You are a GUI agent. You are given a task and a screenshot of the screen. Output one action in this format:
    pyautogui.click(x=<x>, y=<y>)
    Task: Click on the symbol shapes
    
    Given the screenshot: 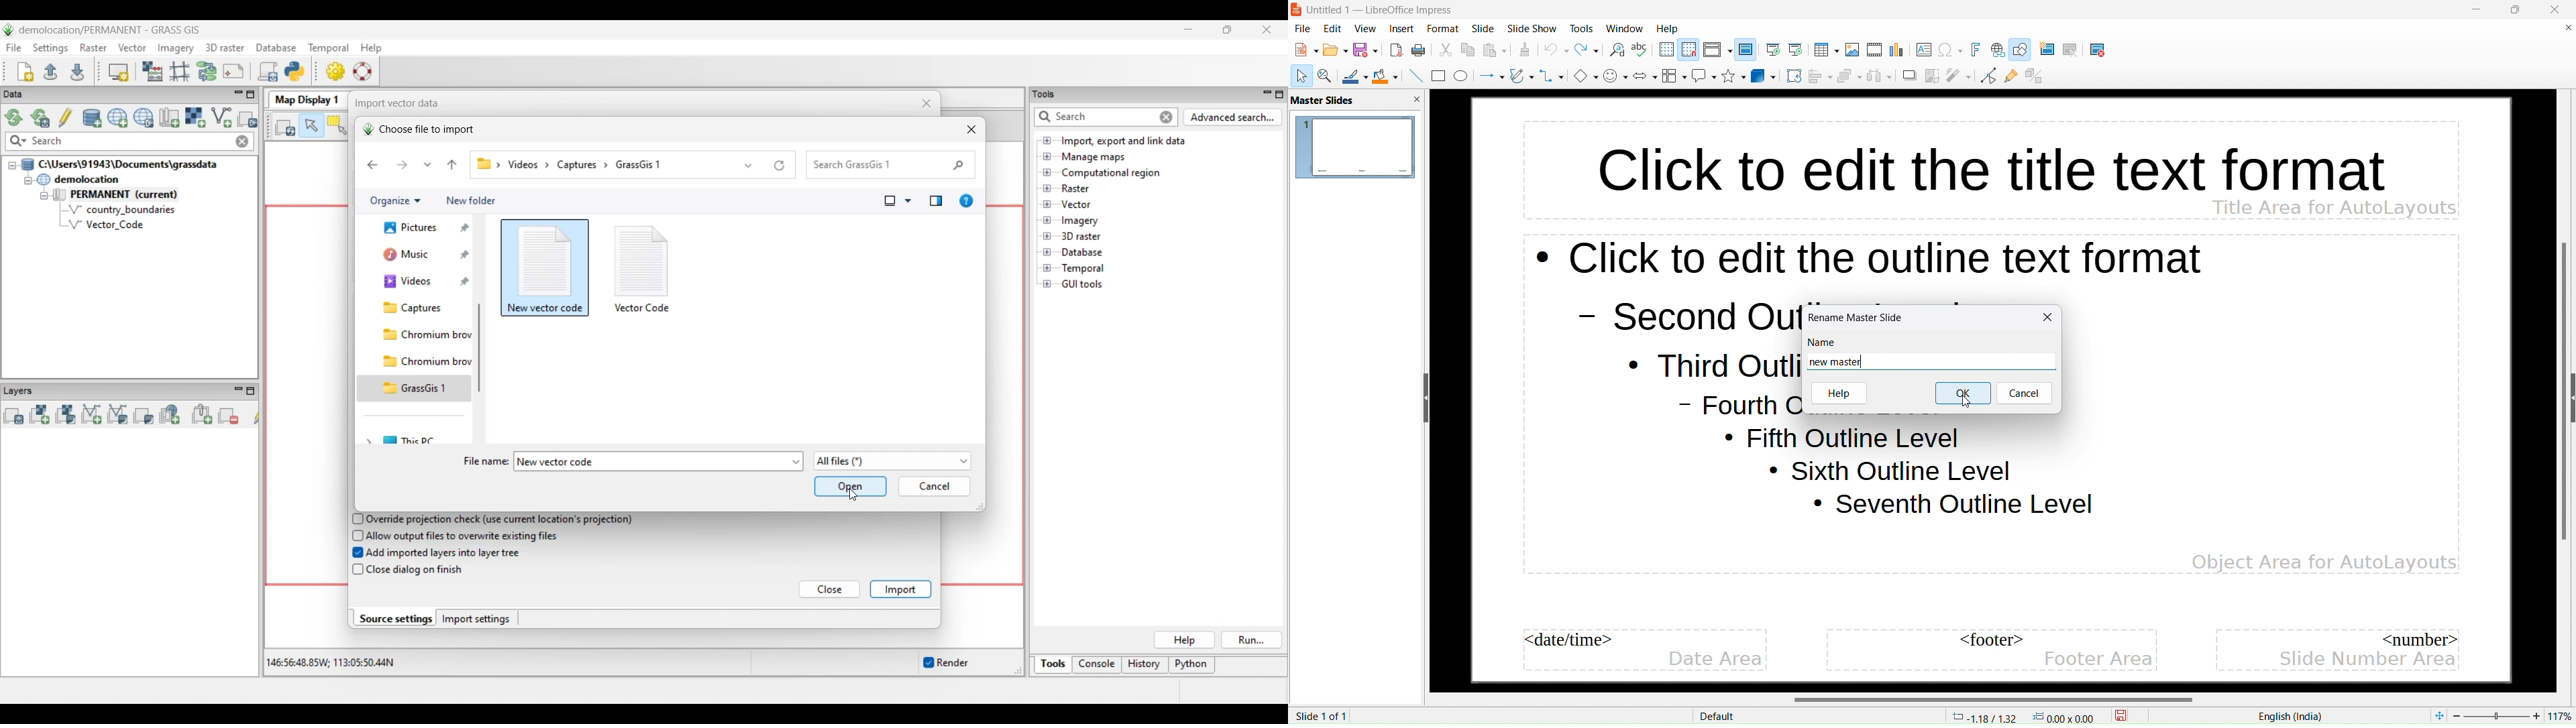 What is the action you would take?
    pyautogui.click(x=1615, y=76)
    